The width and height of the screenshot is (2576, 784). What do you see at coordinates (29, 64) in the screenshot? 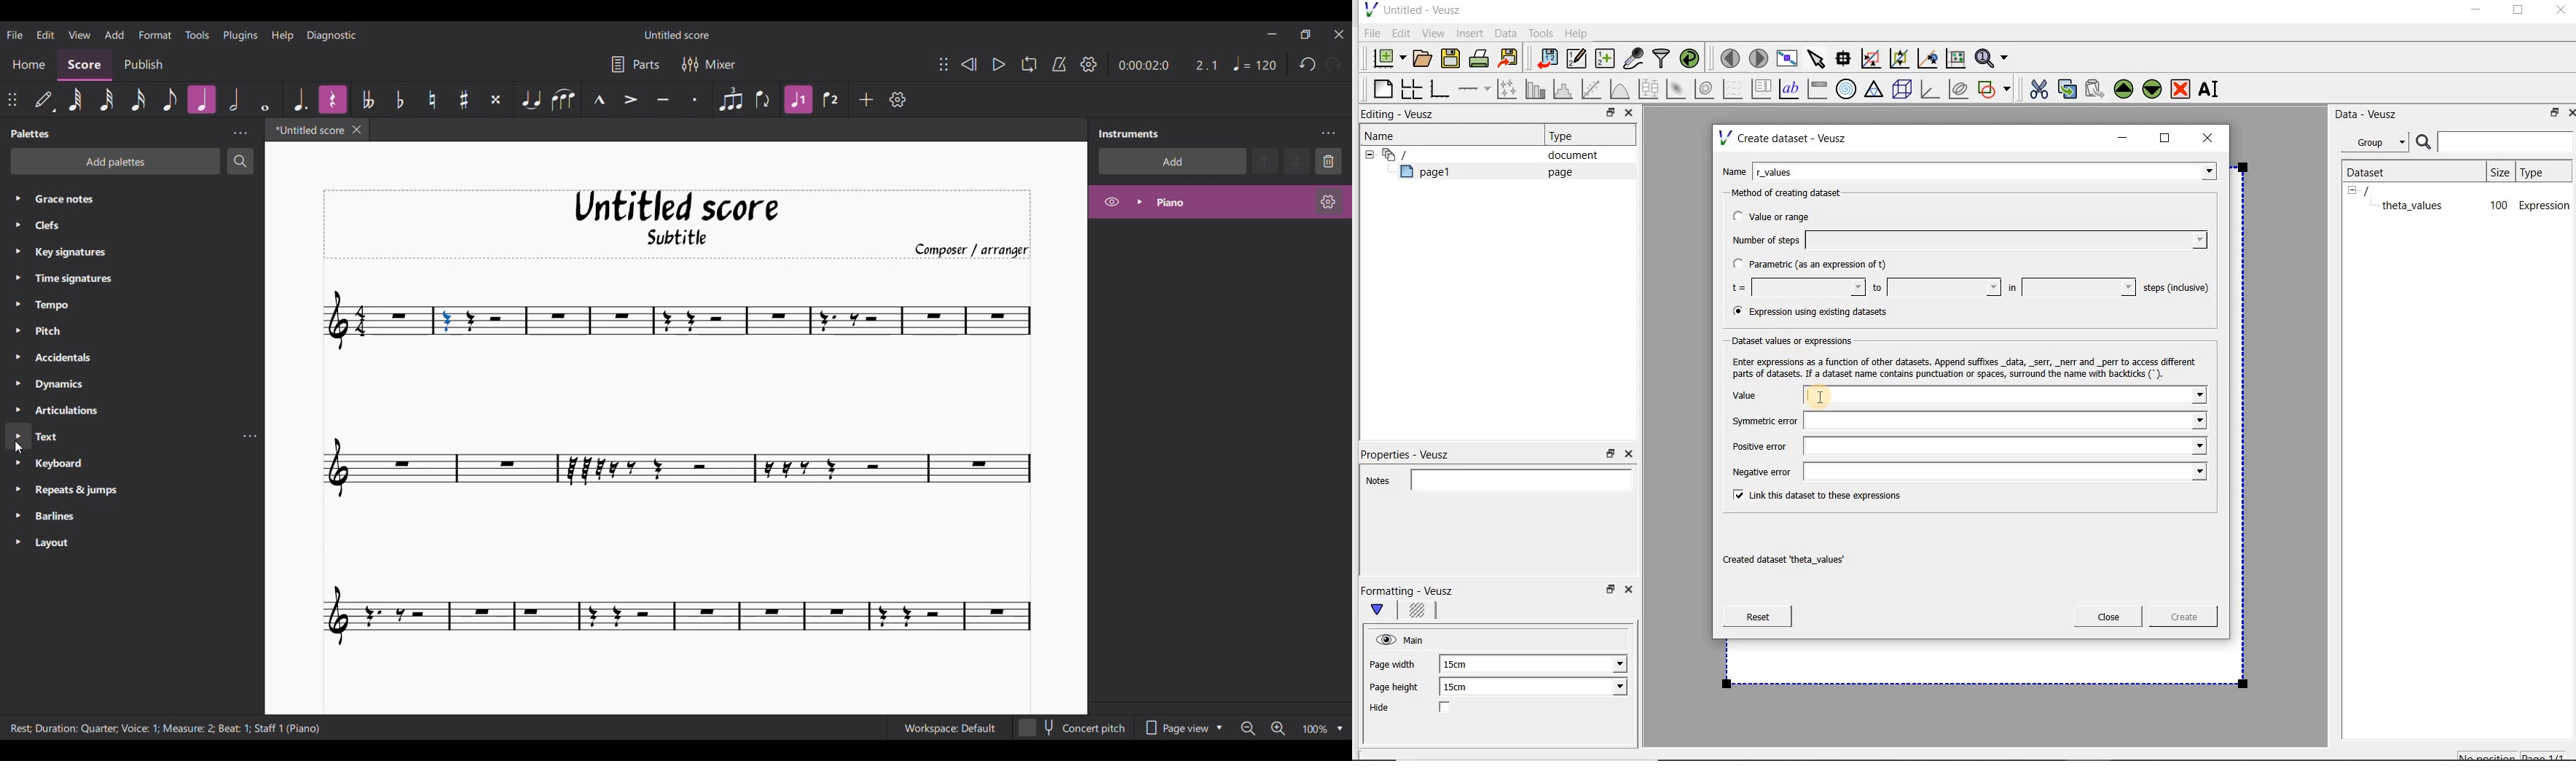
I see `Home section` at bounding box center [29, 64].